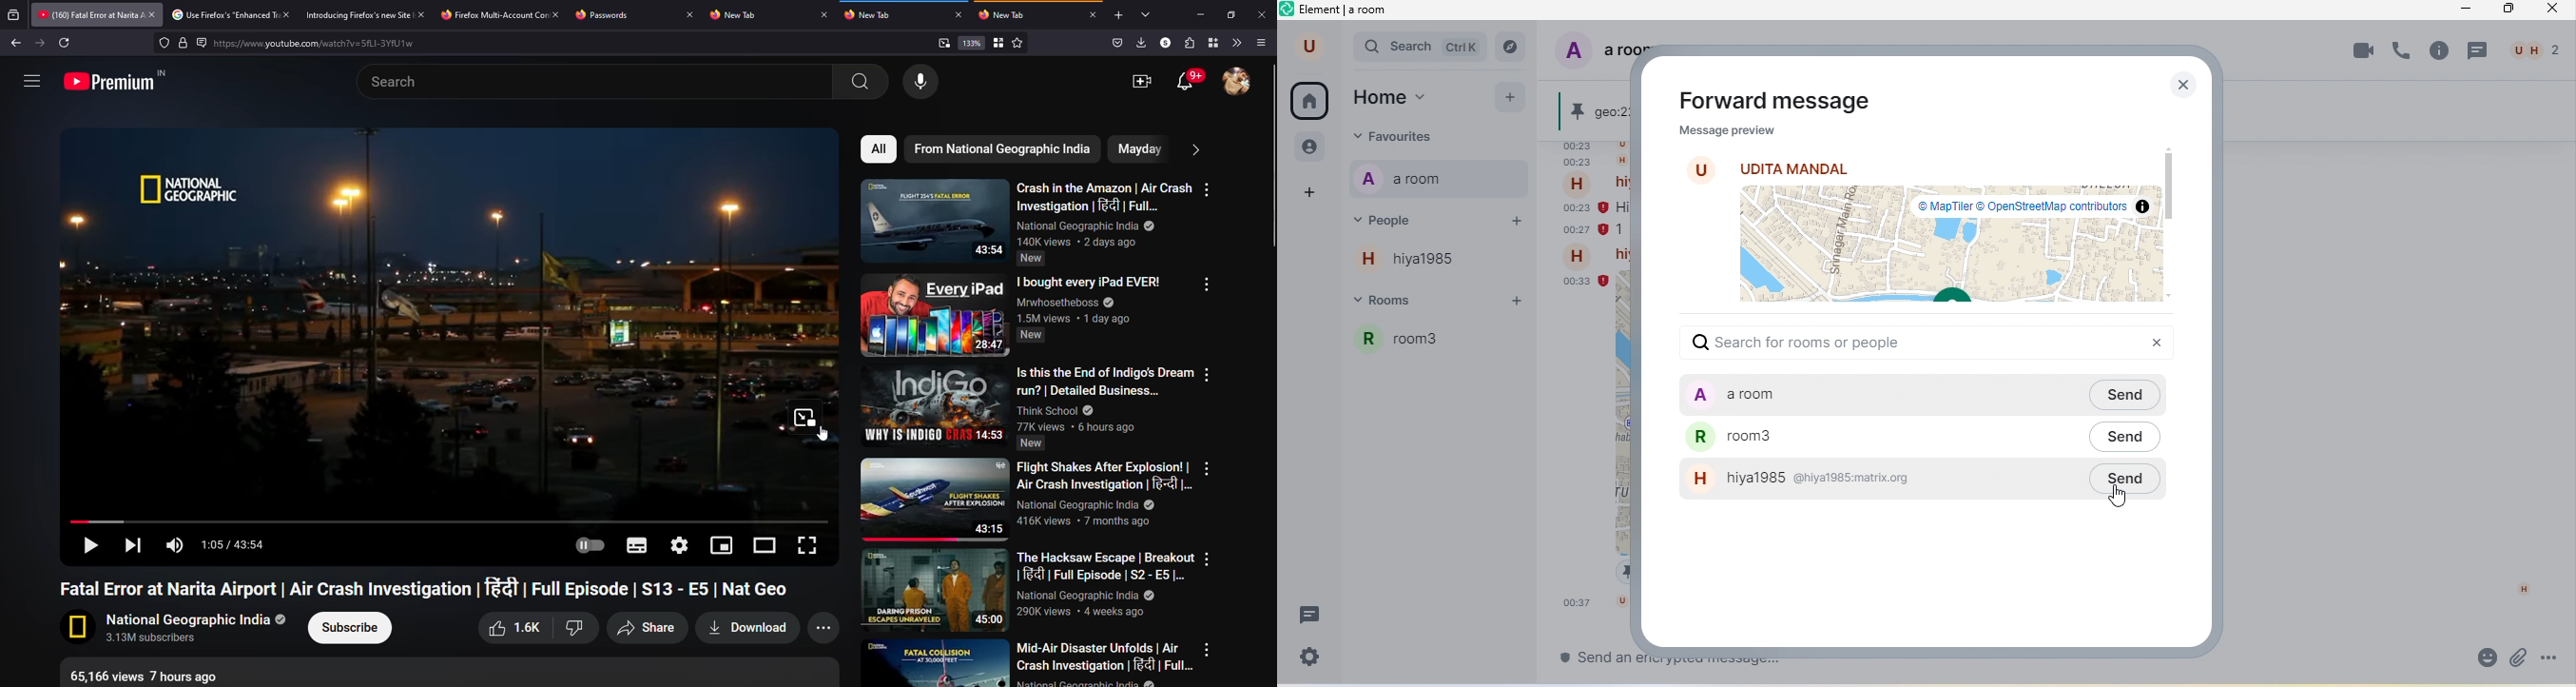  What do you see at coordinates (88, 547) in the screenshot?
I see `play` at bounding box center [88, 547].